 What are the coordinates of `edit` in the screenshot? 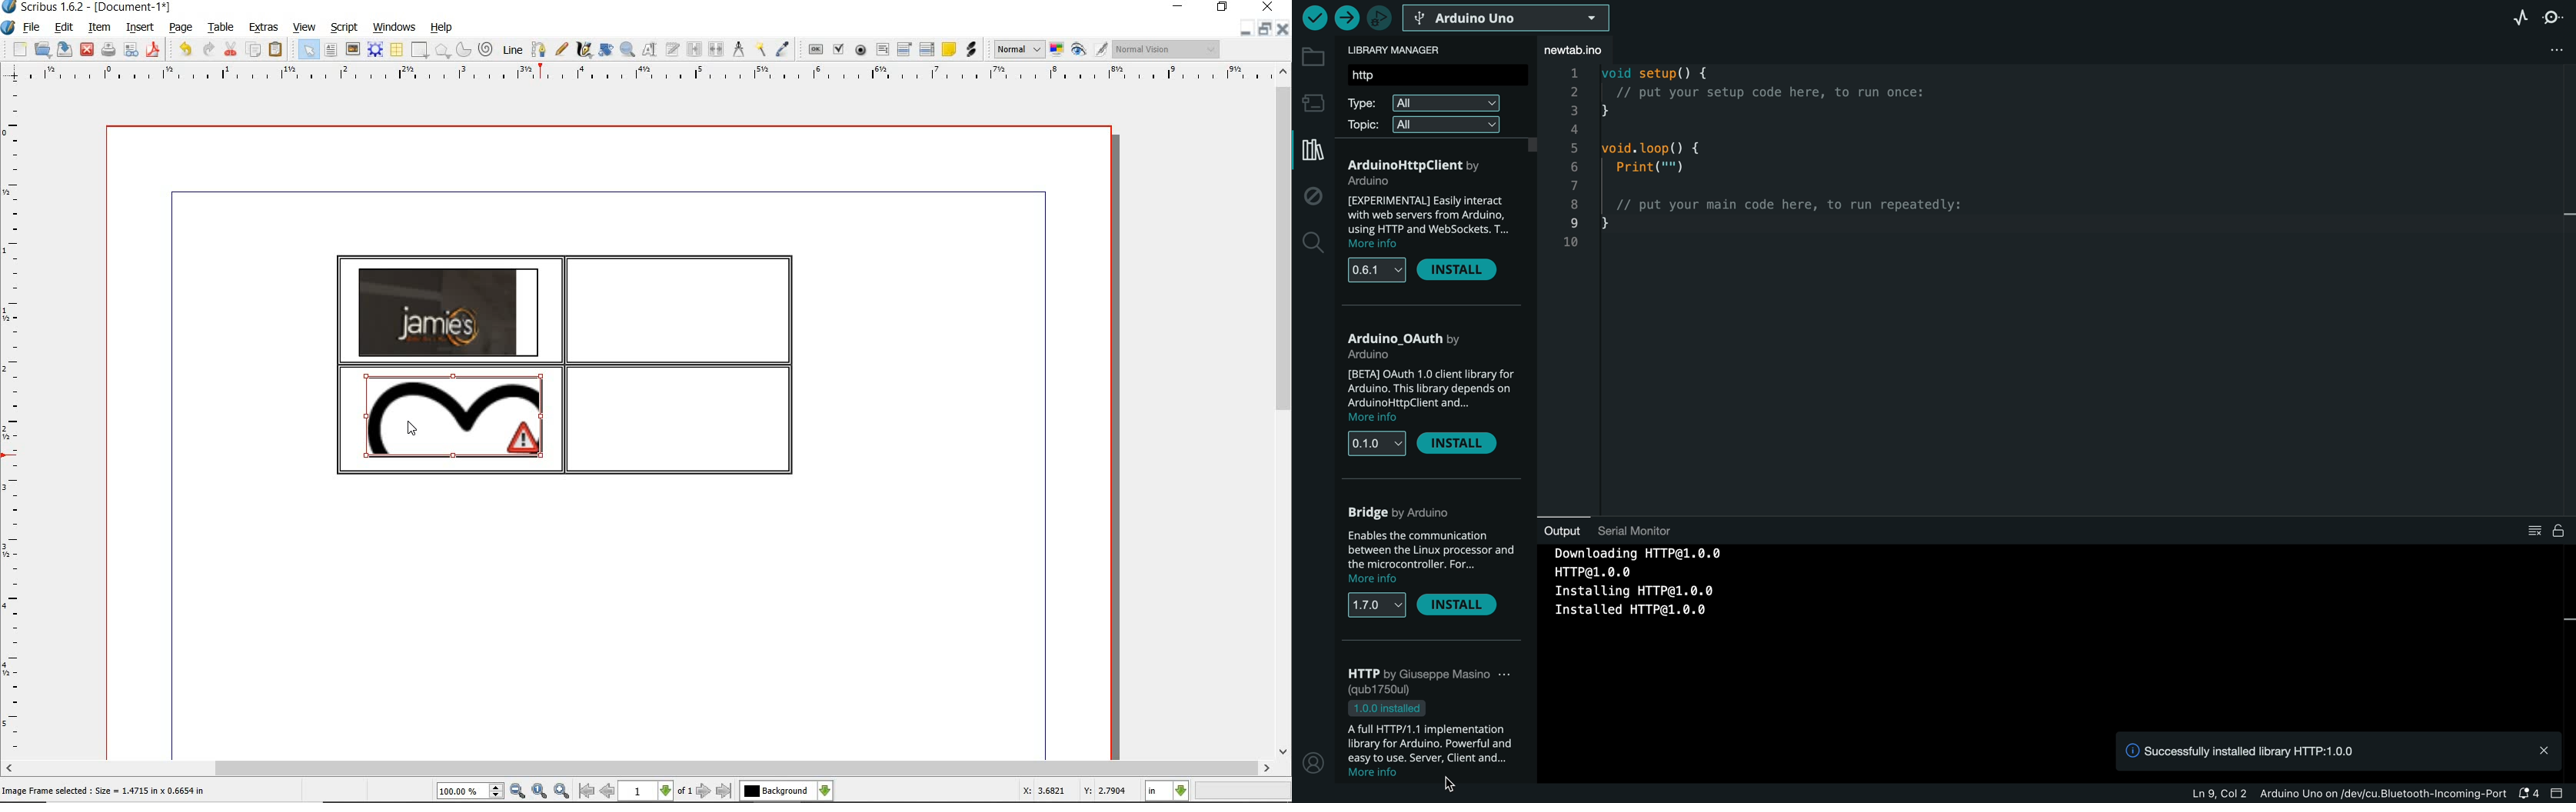 It's located at (62, 28).